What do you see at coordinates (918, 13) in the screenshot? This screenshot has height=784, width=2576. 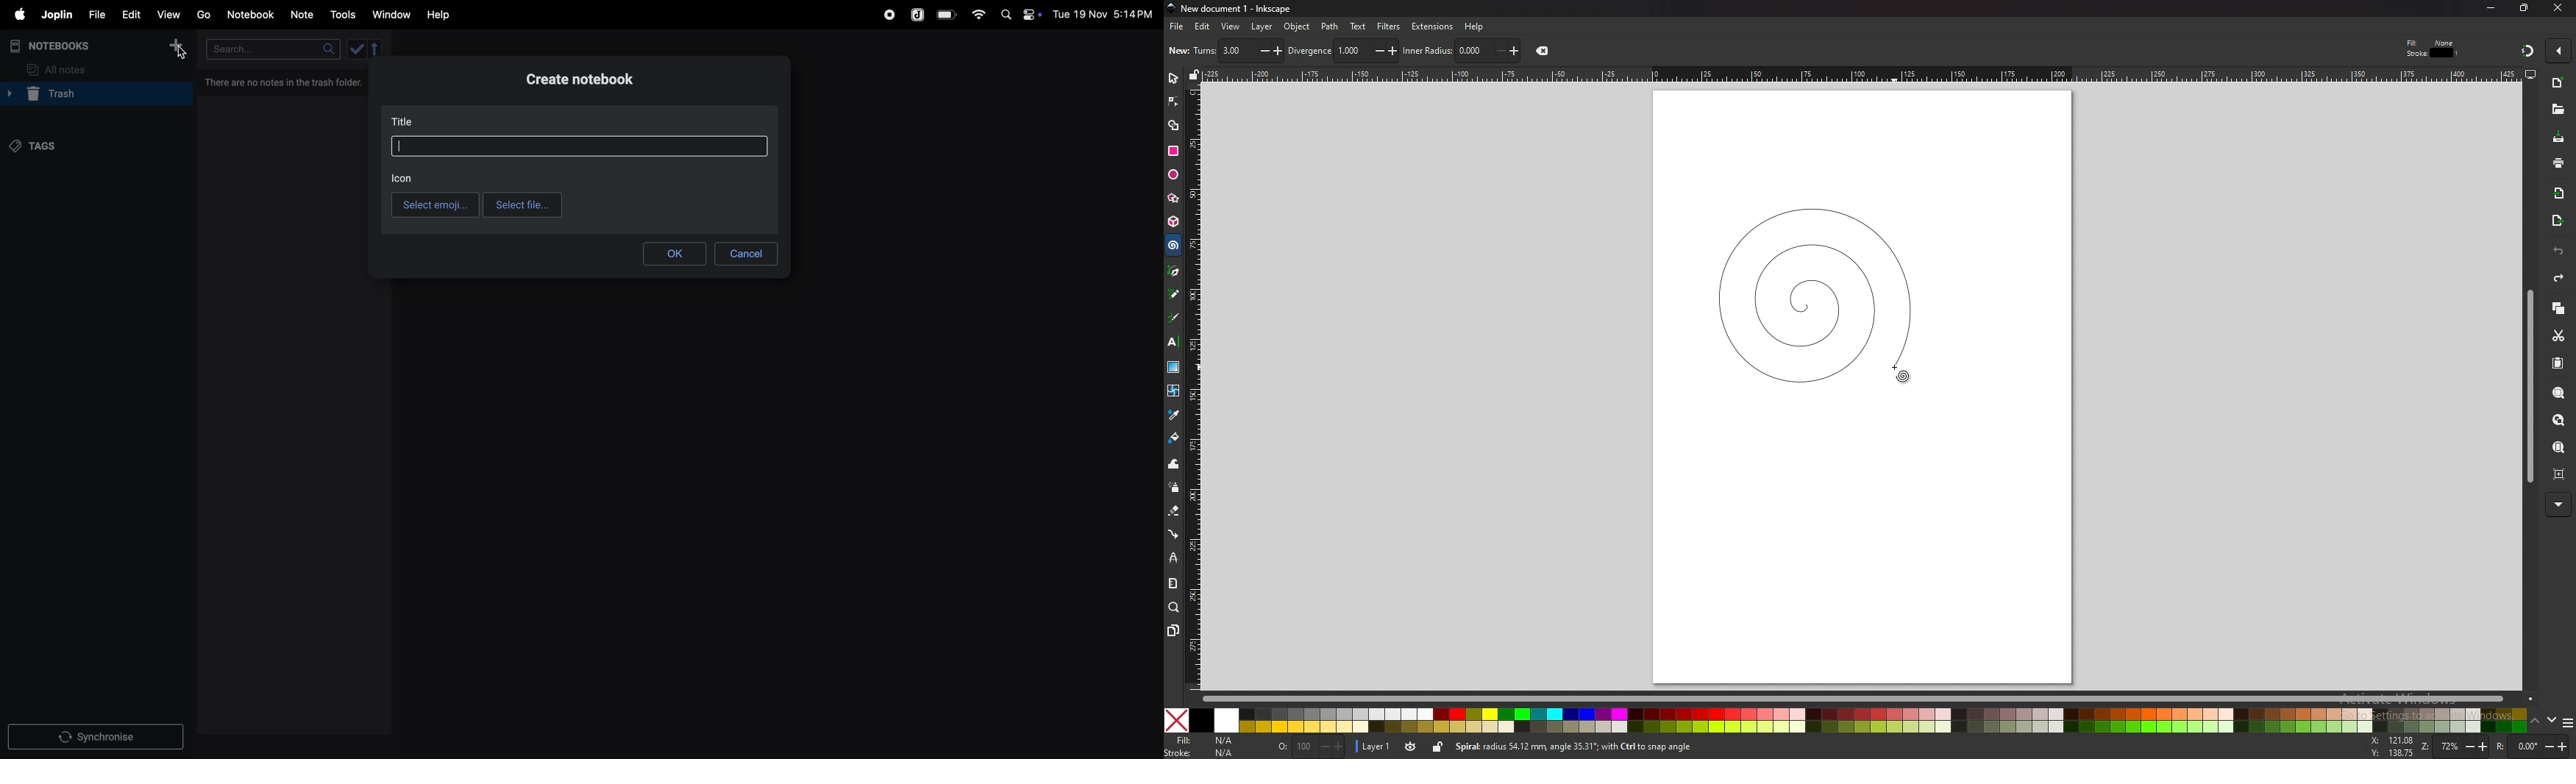 I see `joplin` at bounding box center [918, 13].